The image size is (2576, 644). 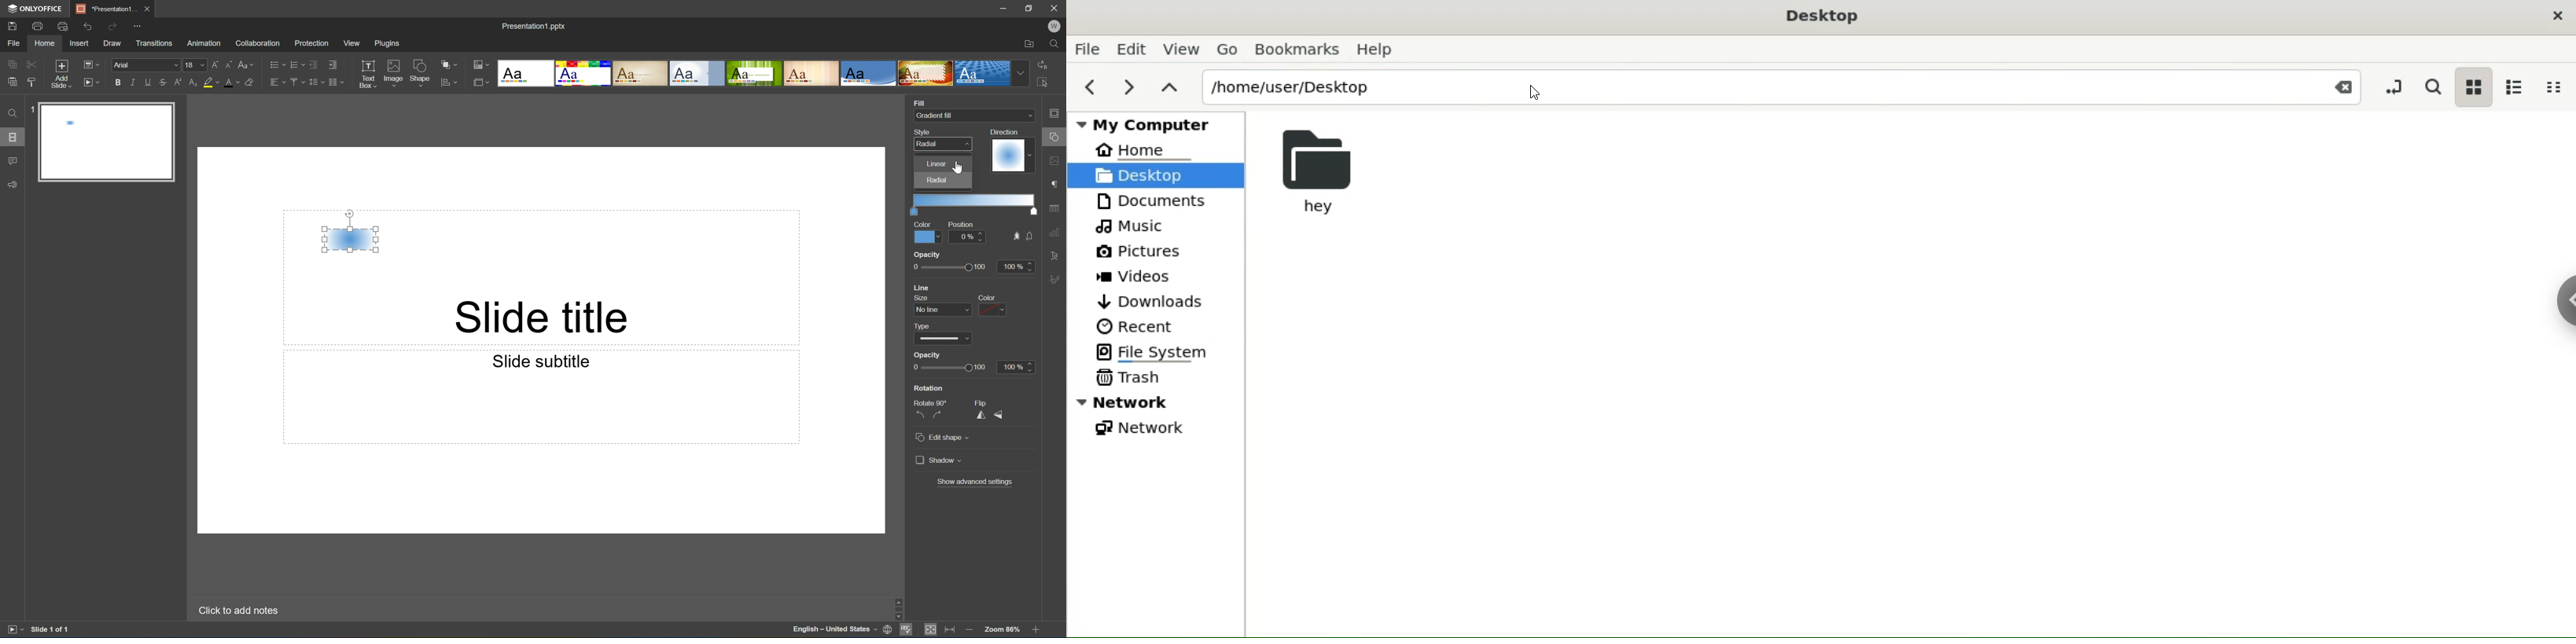 What do you see at coordinates (533, 25) in the screenshot?
I see `Presentation1.pptx` at bounding box center [533, 25].